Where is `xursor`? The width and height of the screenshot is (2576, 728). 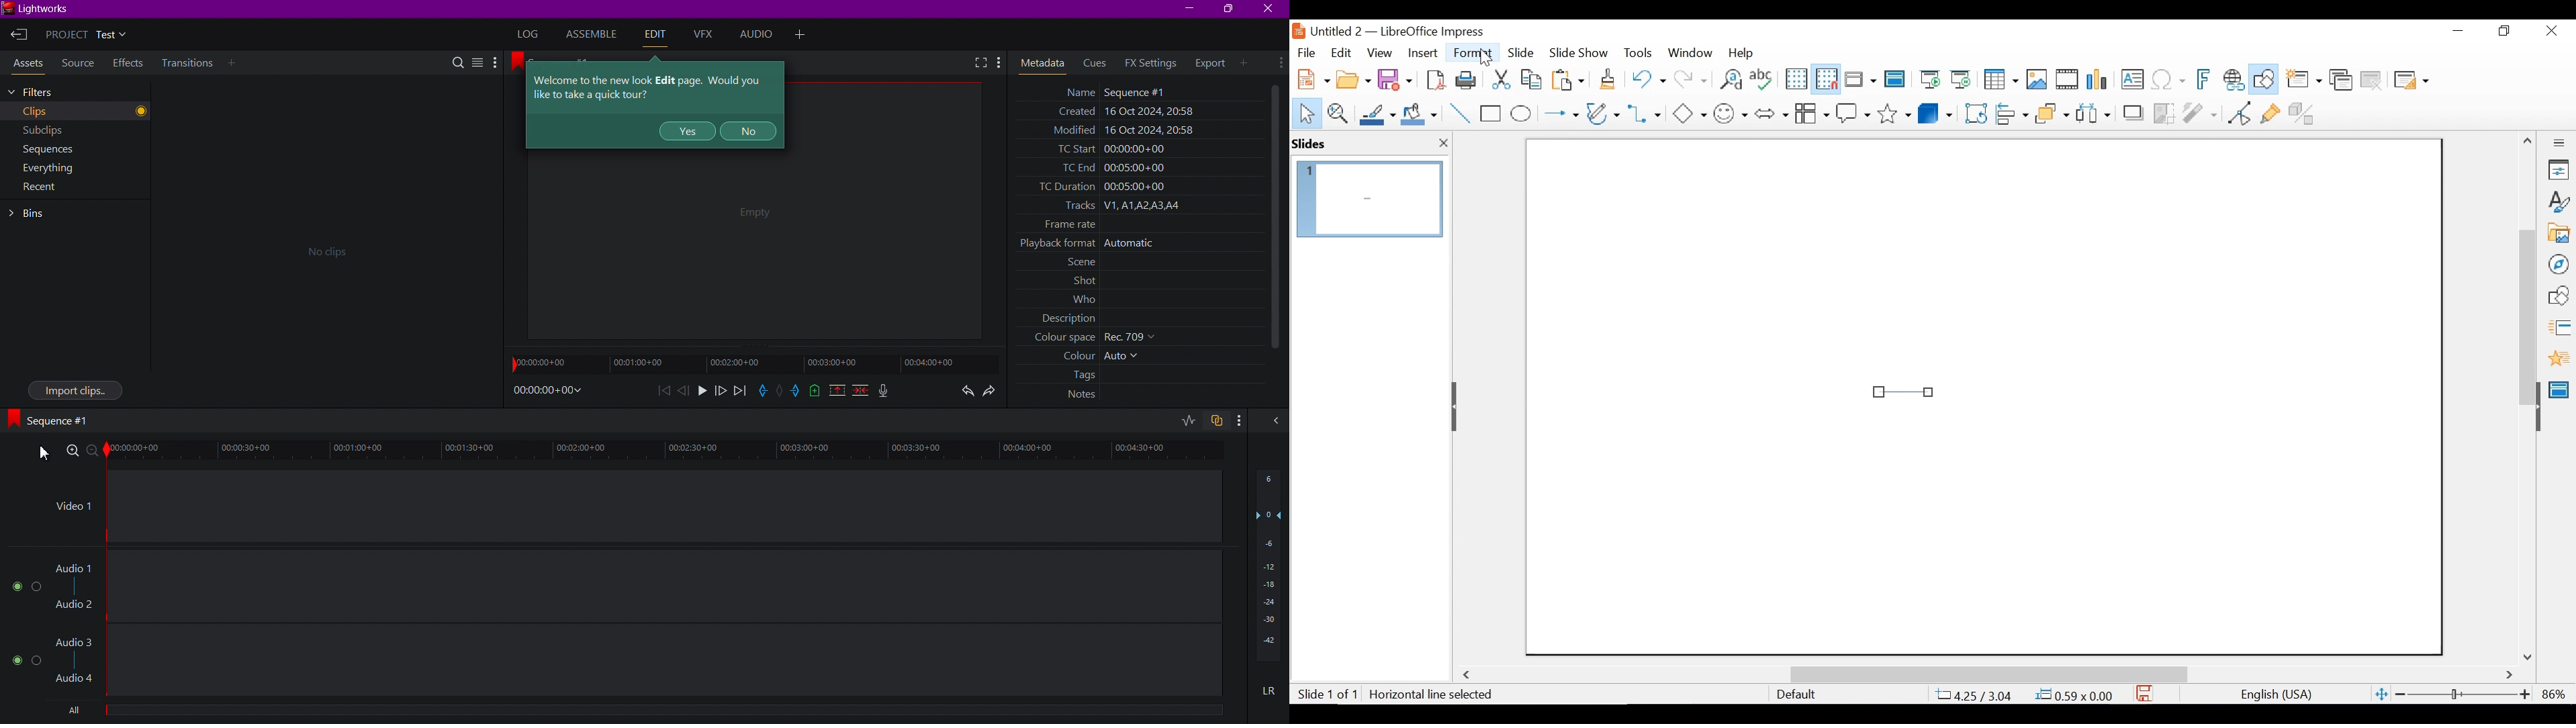
xursor is located at coordinates (38, 453).